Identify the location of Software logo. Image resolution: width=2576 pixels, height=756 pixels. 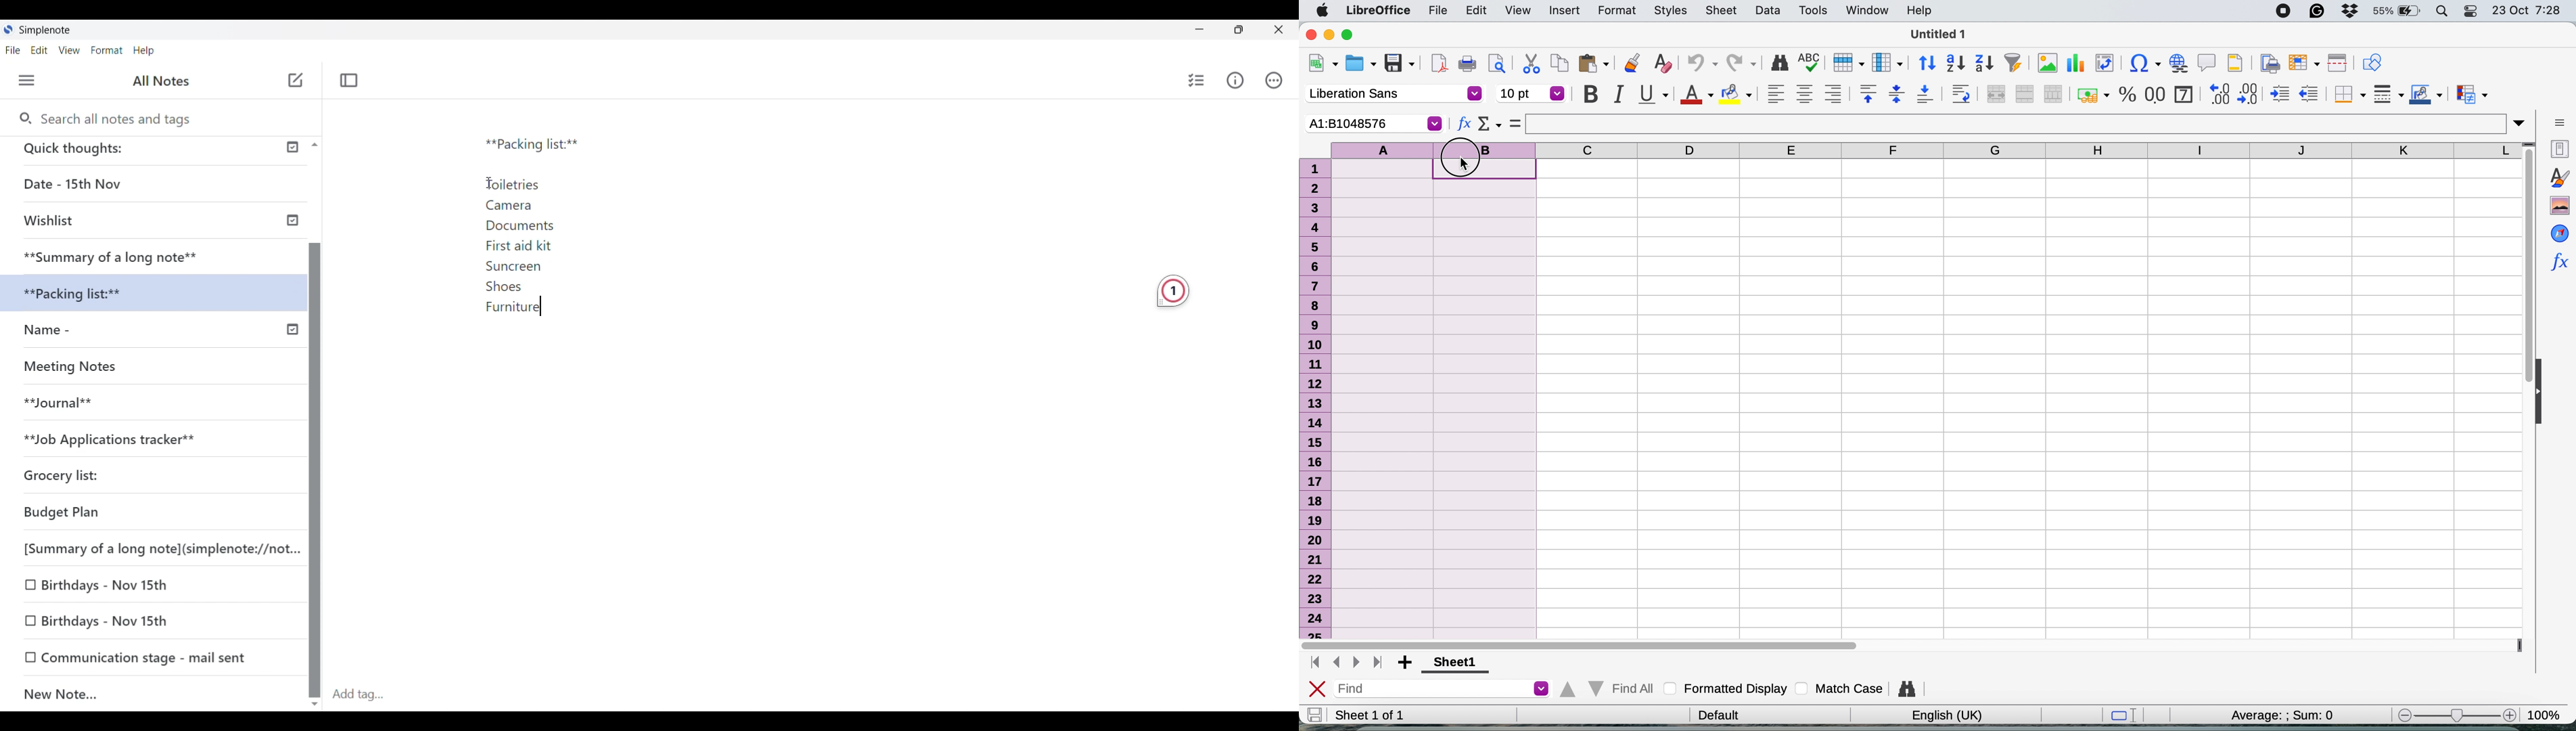
(7, 29).